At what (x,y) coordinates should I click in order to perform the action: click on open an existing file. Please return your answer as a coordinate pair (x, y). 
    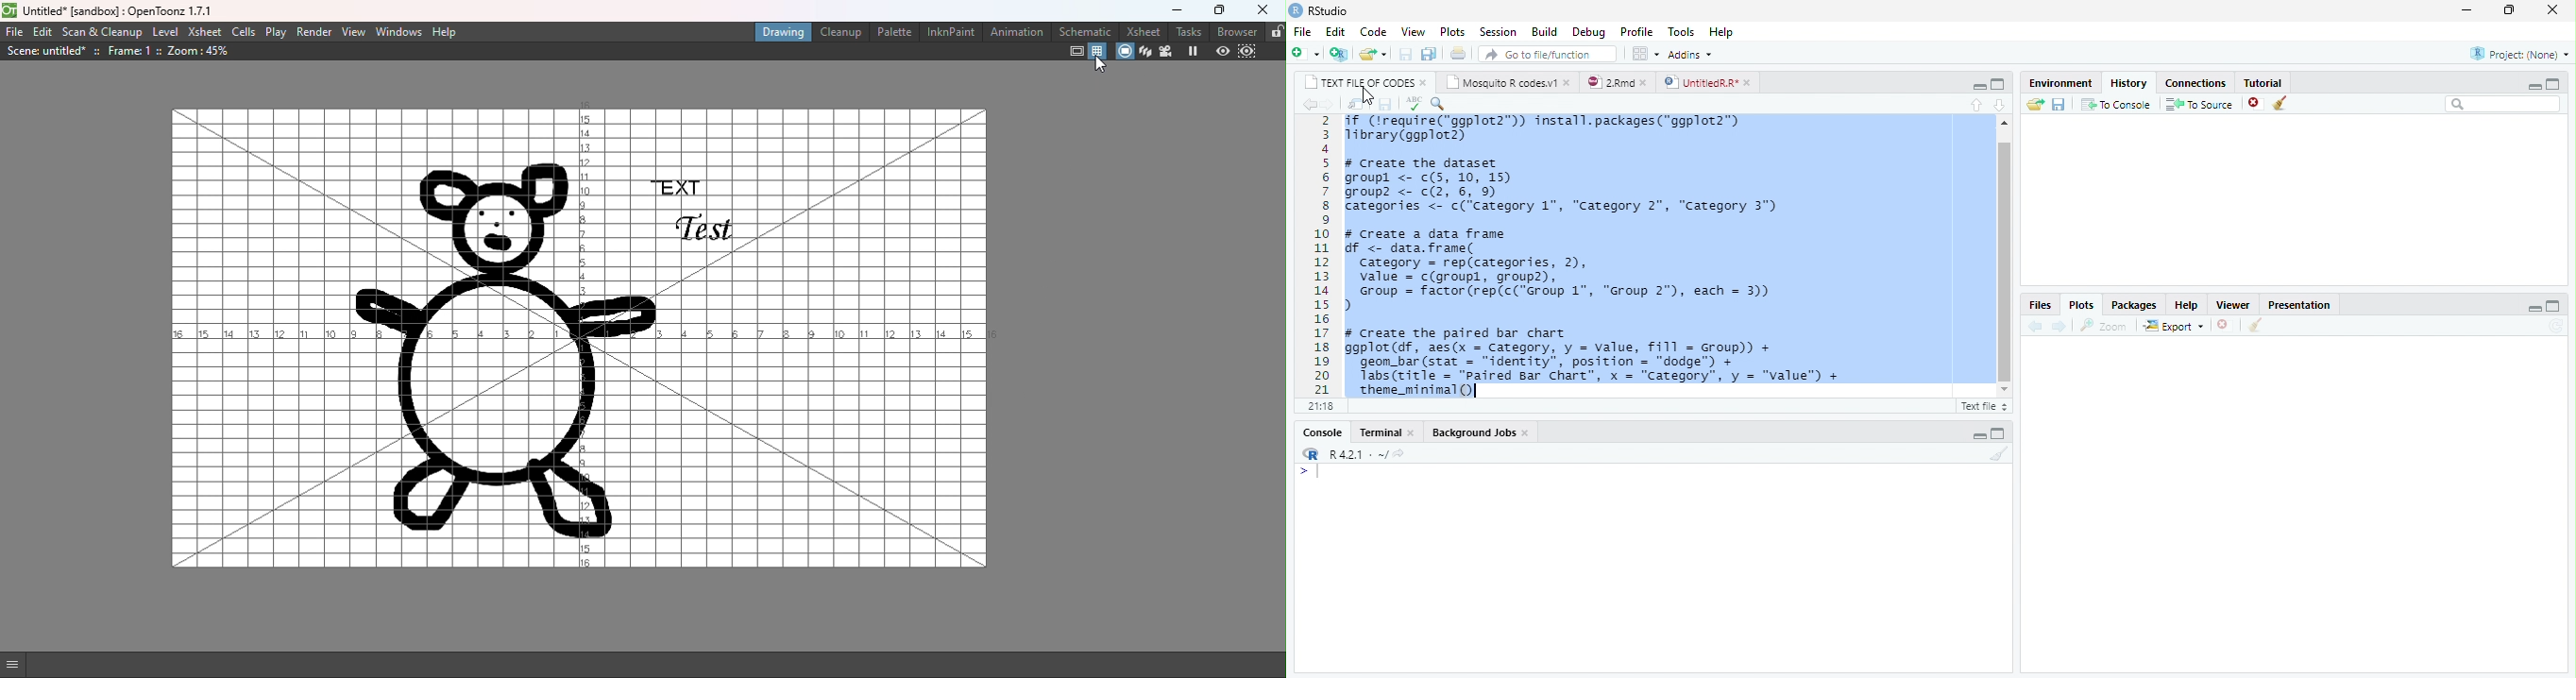
    Looking at the image, I should click on (1372, 53).